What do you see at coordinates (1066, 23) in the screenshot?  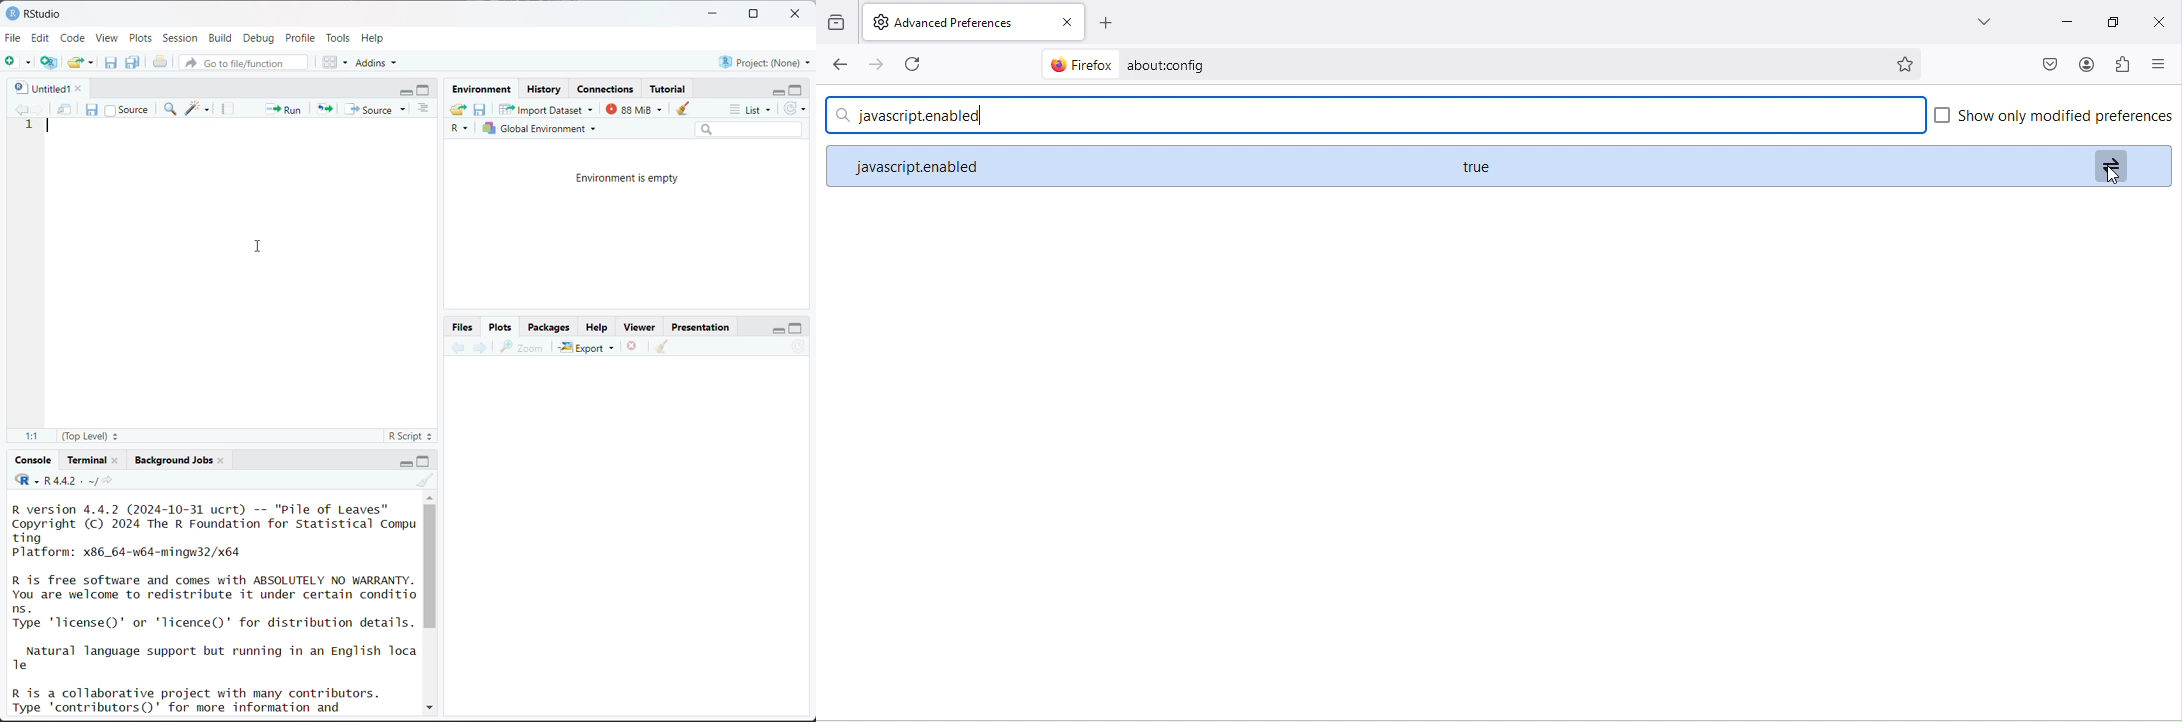 I see `close` at bounding box center [1066, 23].